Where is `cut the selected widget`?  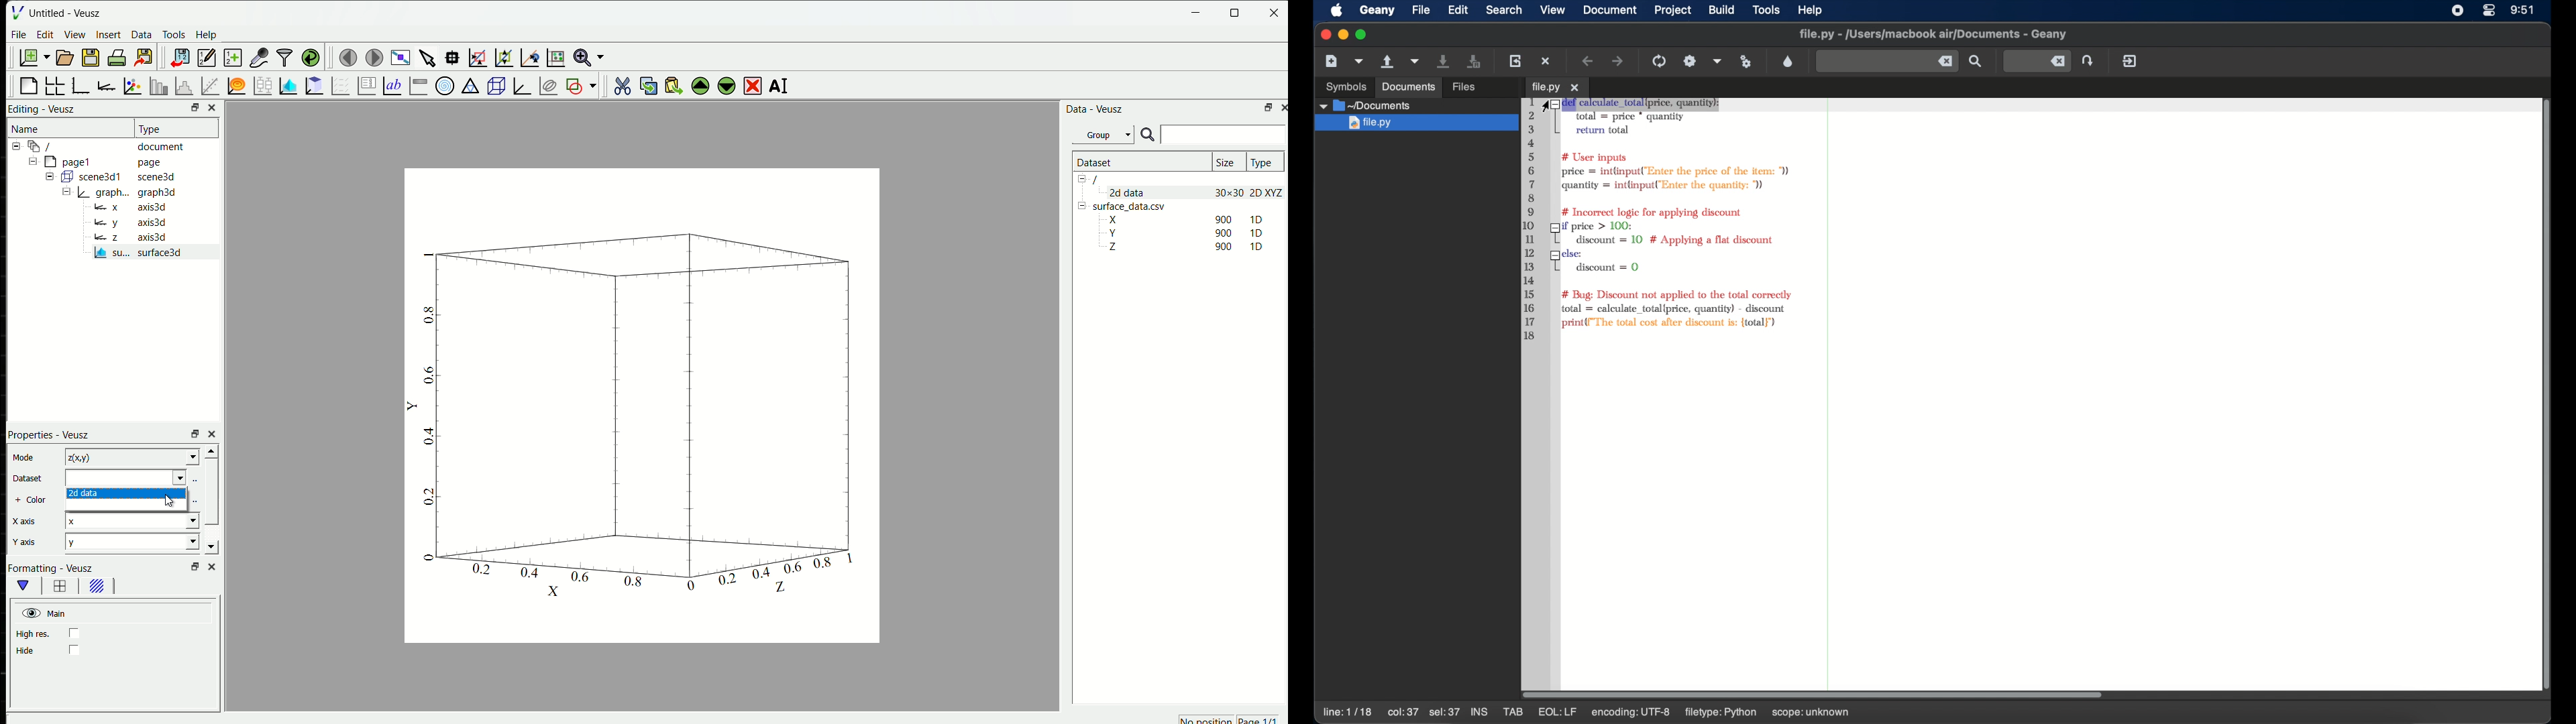 cut the selected widget is located at coordinates (623, 85).